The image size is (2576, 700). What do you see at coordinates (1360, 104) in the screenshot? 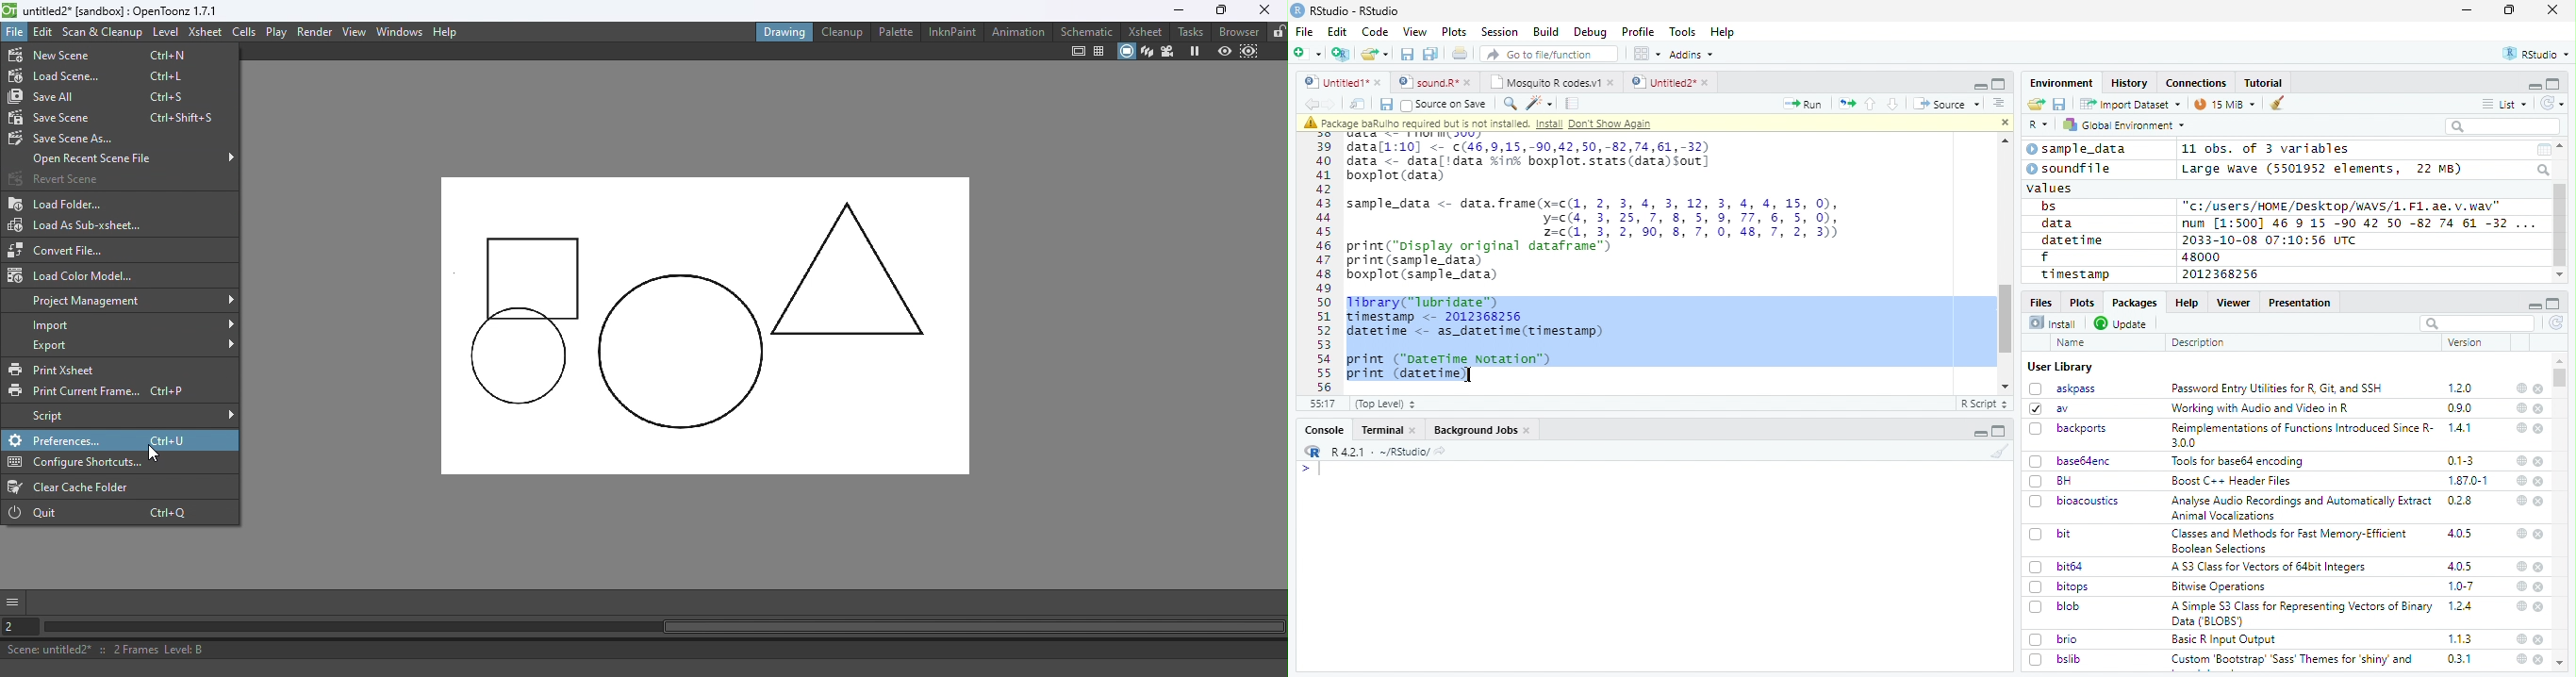
I see `Show in new window` at bounding box center [1360, 104].